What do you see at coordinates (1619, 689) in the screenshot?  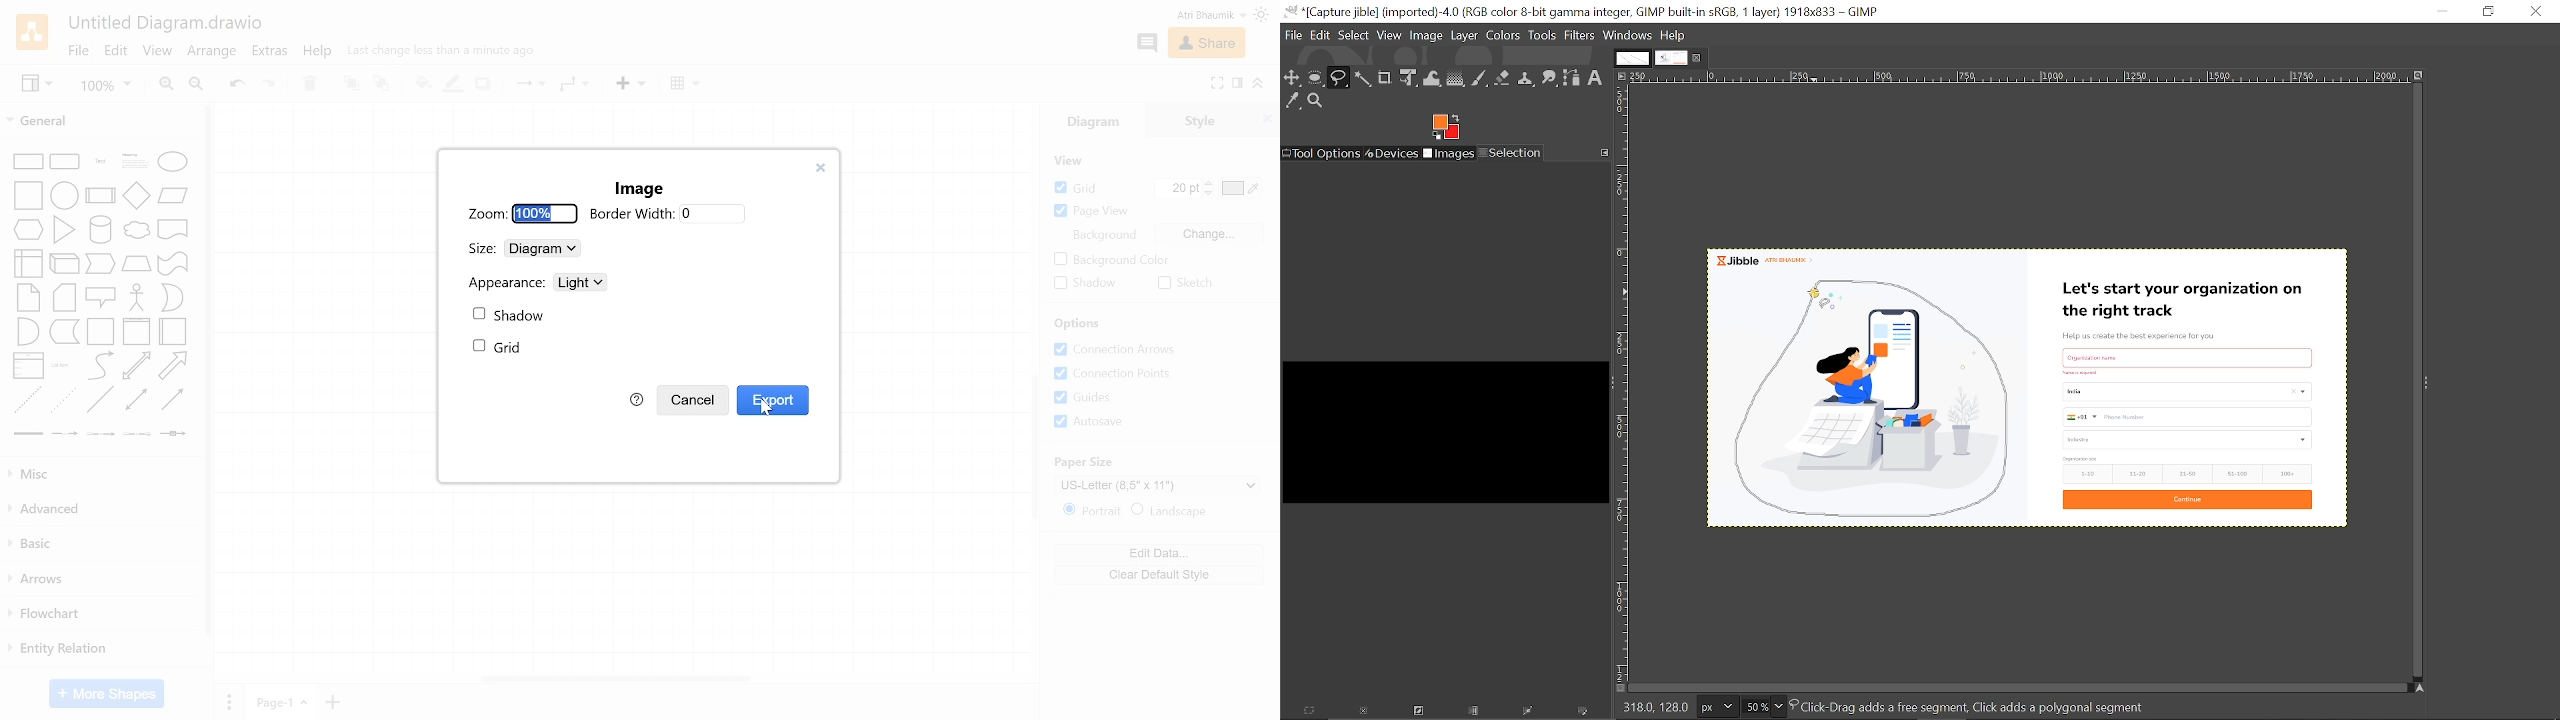 I see `Toggle quick mask on/off` at bounding box center [1619, 689].